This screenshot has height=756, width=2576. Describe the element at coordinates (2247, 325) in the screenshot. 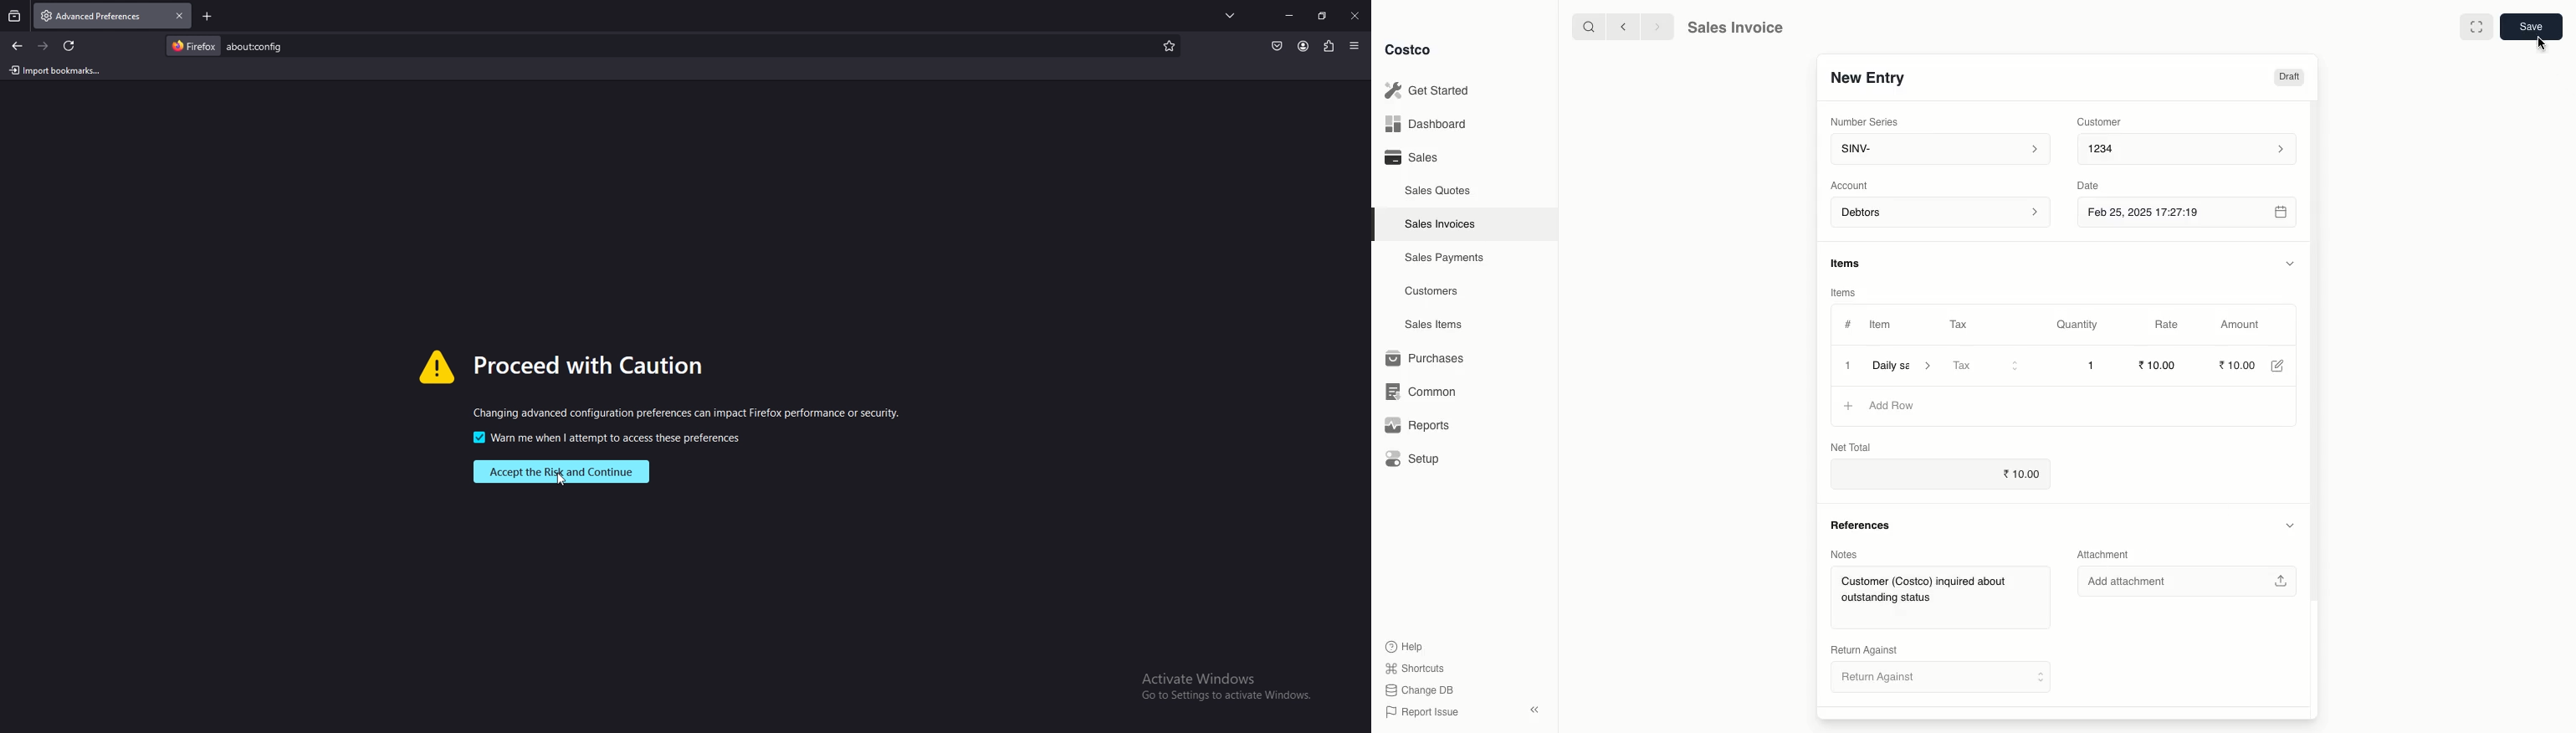

I see `‘Amount` at that location.